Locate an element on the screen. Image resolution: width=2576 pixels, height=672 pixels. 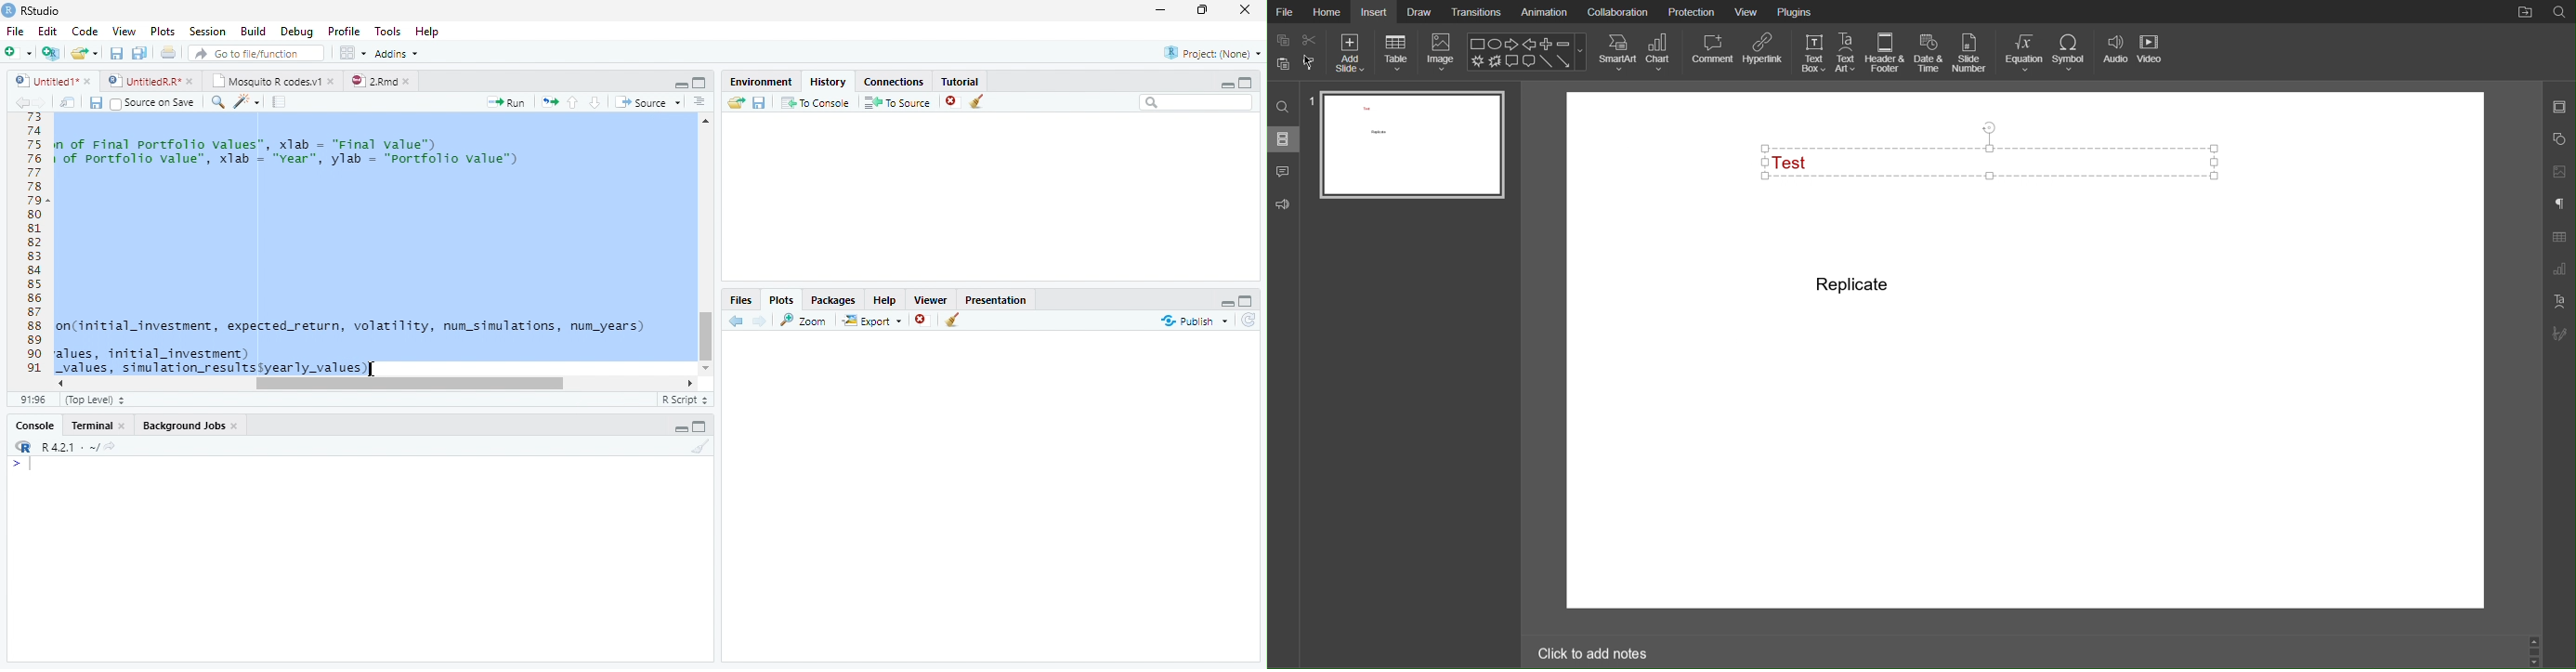
Edit is located at coordinates (46, 30).